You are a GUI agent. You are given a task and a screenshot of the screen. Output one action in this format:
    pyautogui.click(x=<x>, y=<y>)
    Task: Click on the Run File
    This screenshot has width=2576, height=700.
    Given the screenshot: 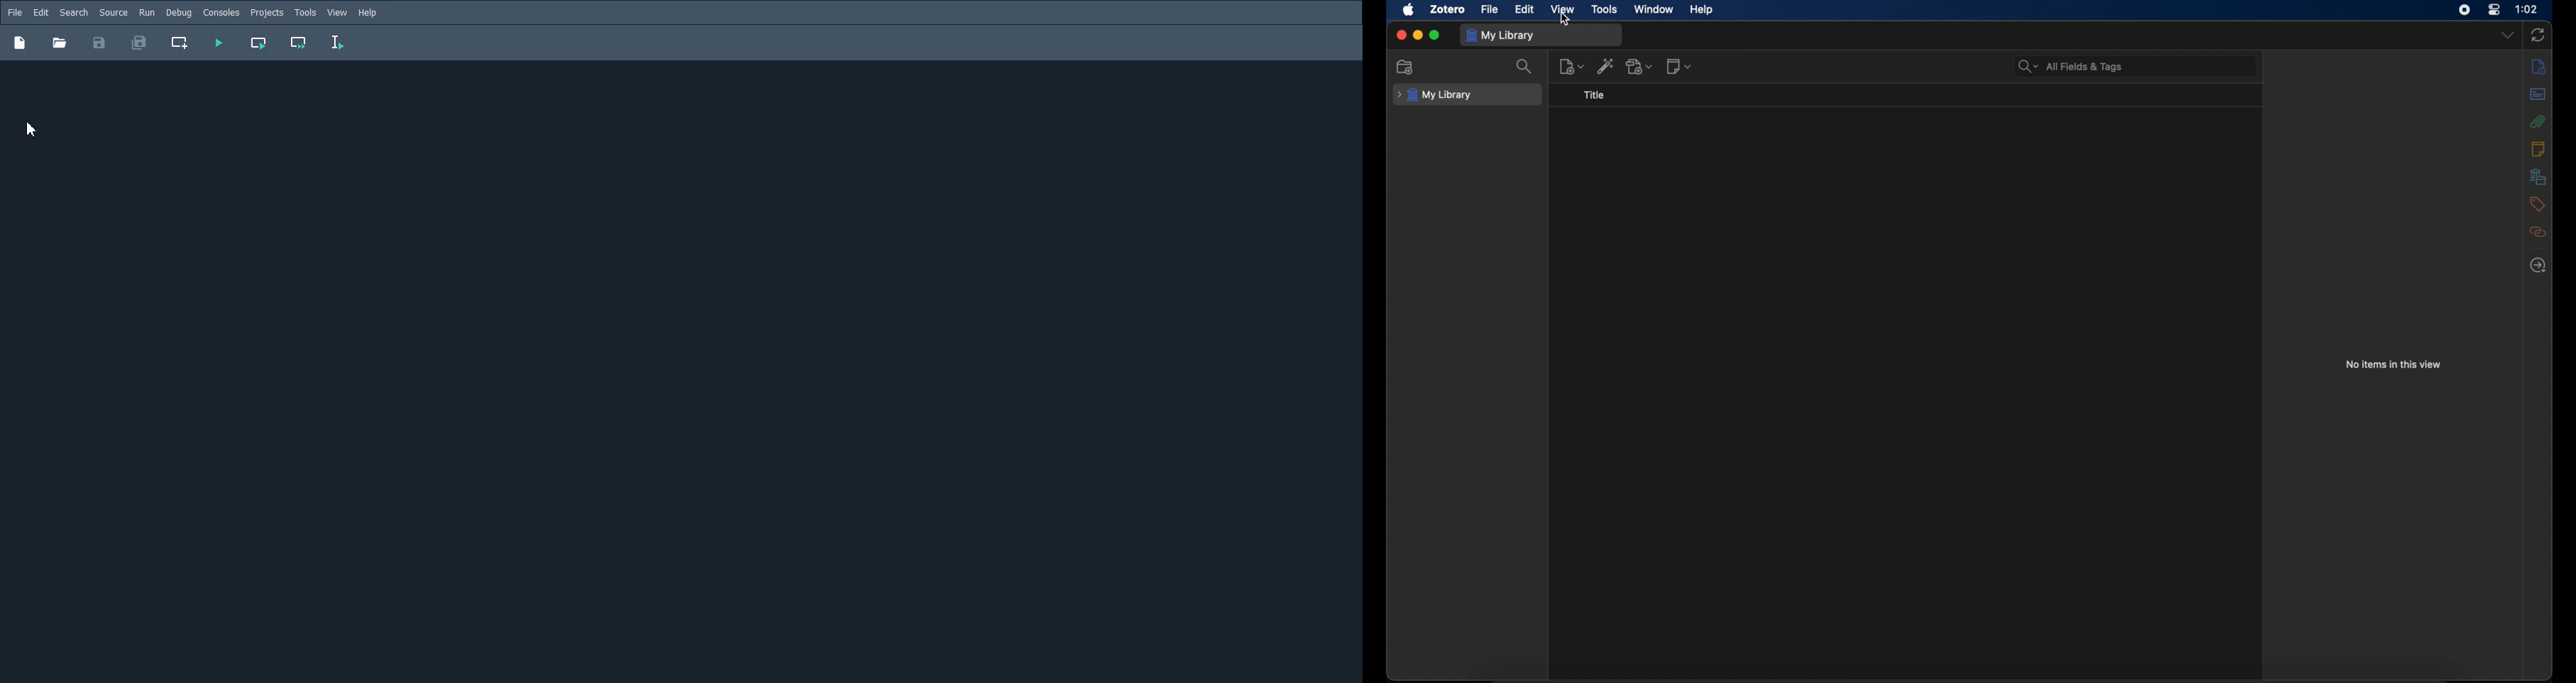 What is the action you would take?
    pyautogui.click(x=219, y=43)
    